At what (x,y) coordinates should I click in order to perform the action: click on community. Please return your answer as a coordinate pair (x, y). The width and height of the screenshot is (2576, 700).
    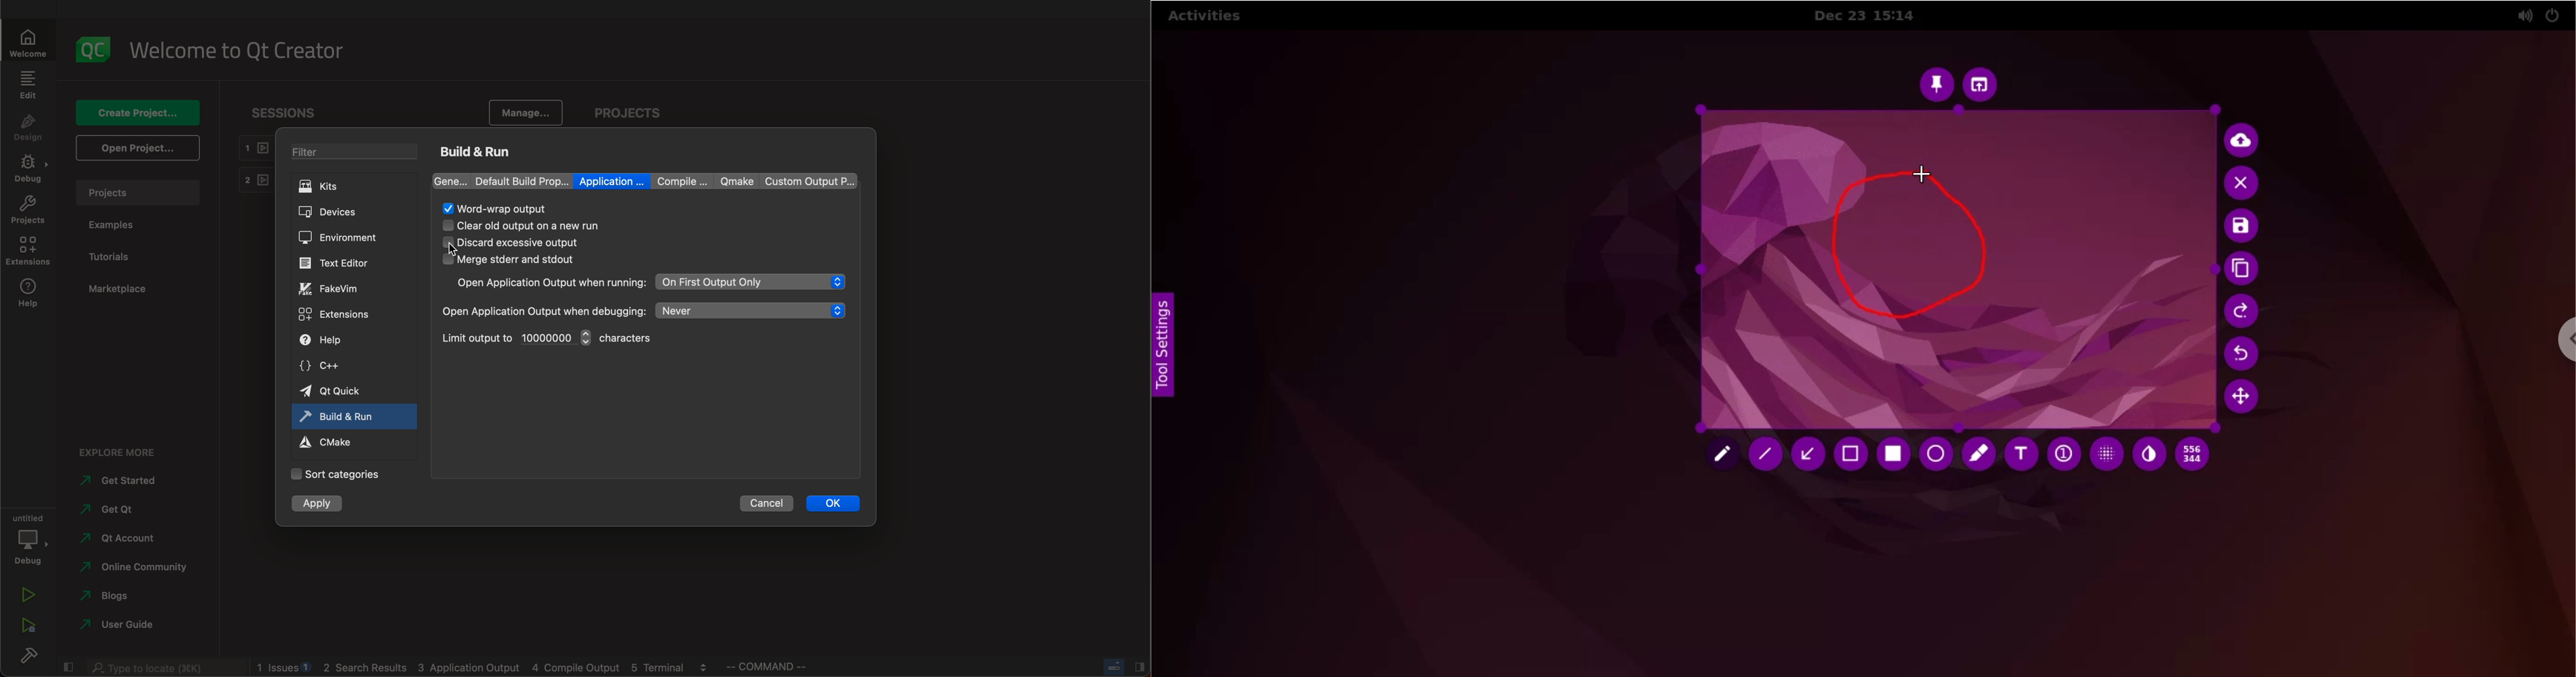
    Looking at the image, I should click on (130, 569).